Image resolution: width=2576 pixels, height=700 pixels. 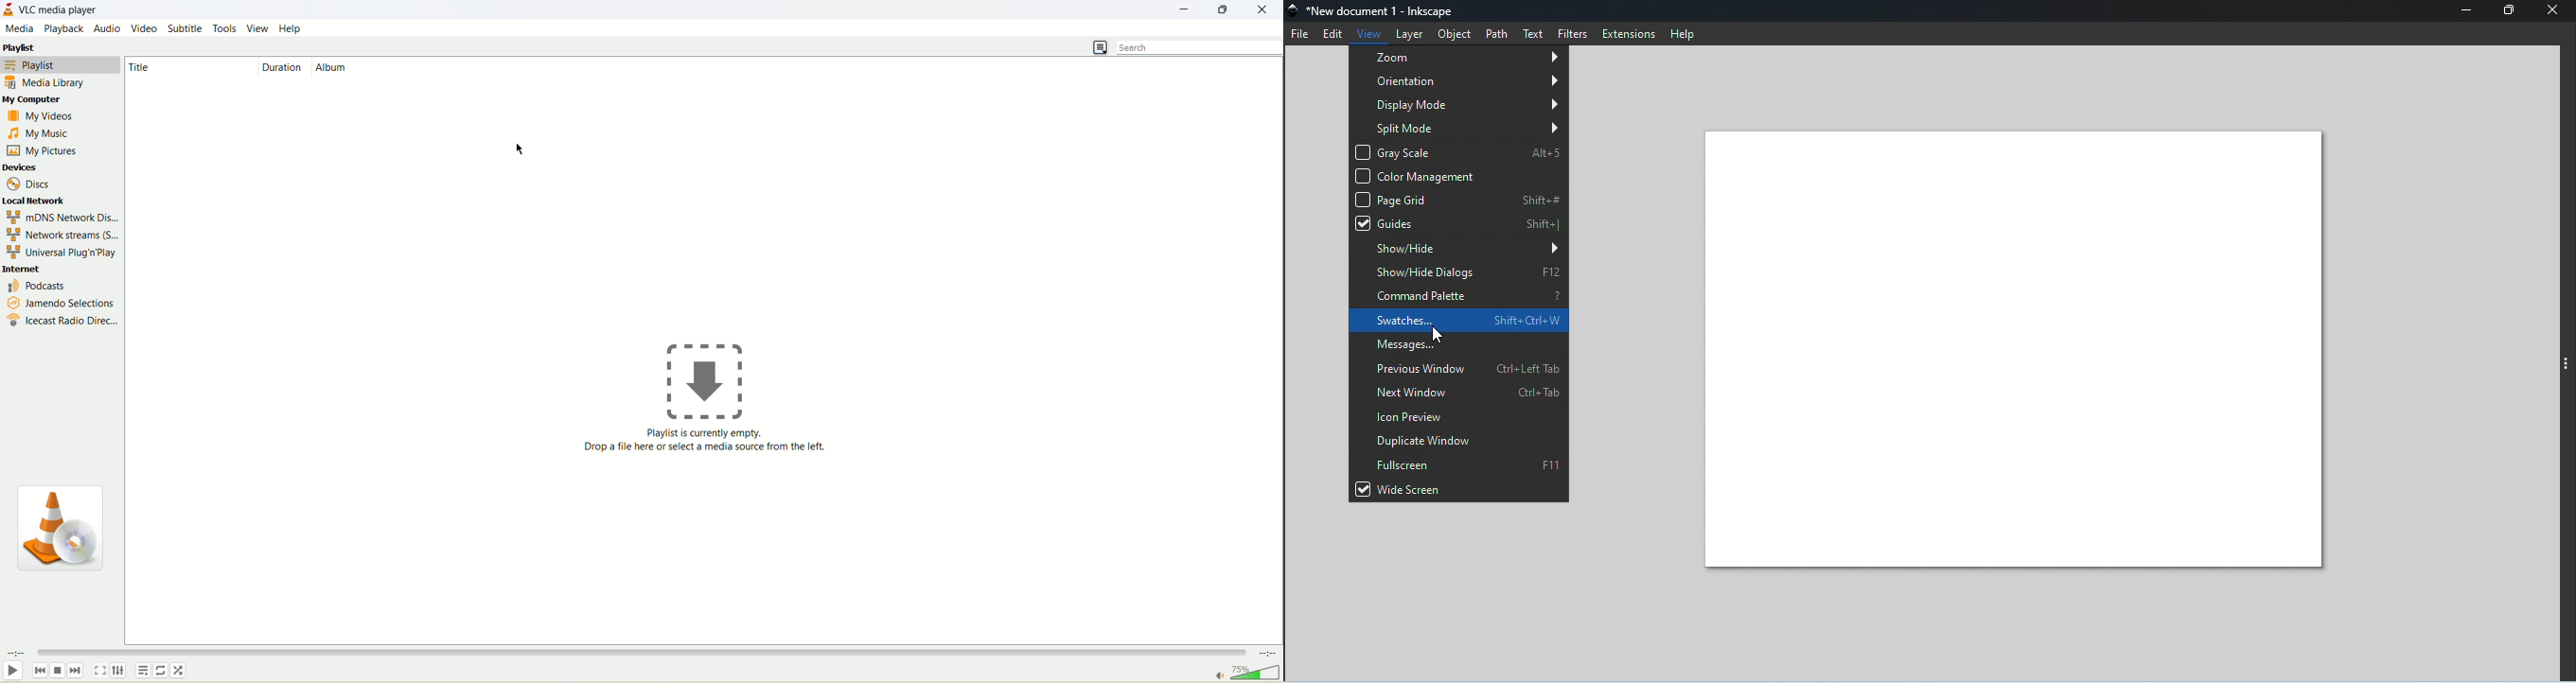 What do you see at coordinates (1413, 36) in the screenshot?
I see `Layer` at bounding box center [1413, 36].